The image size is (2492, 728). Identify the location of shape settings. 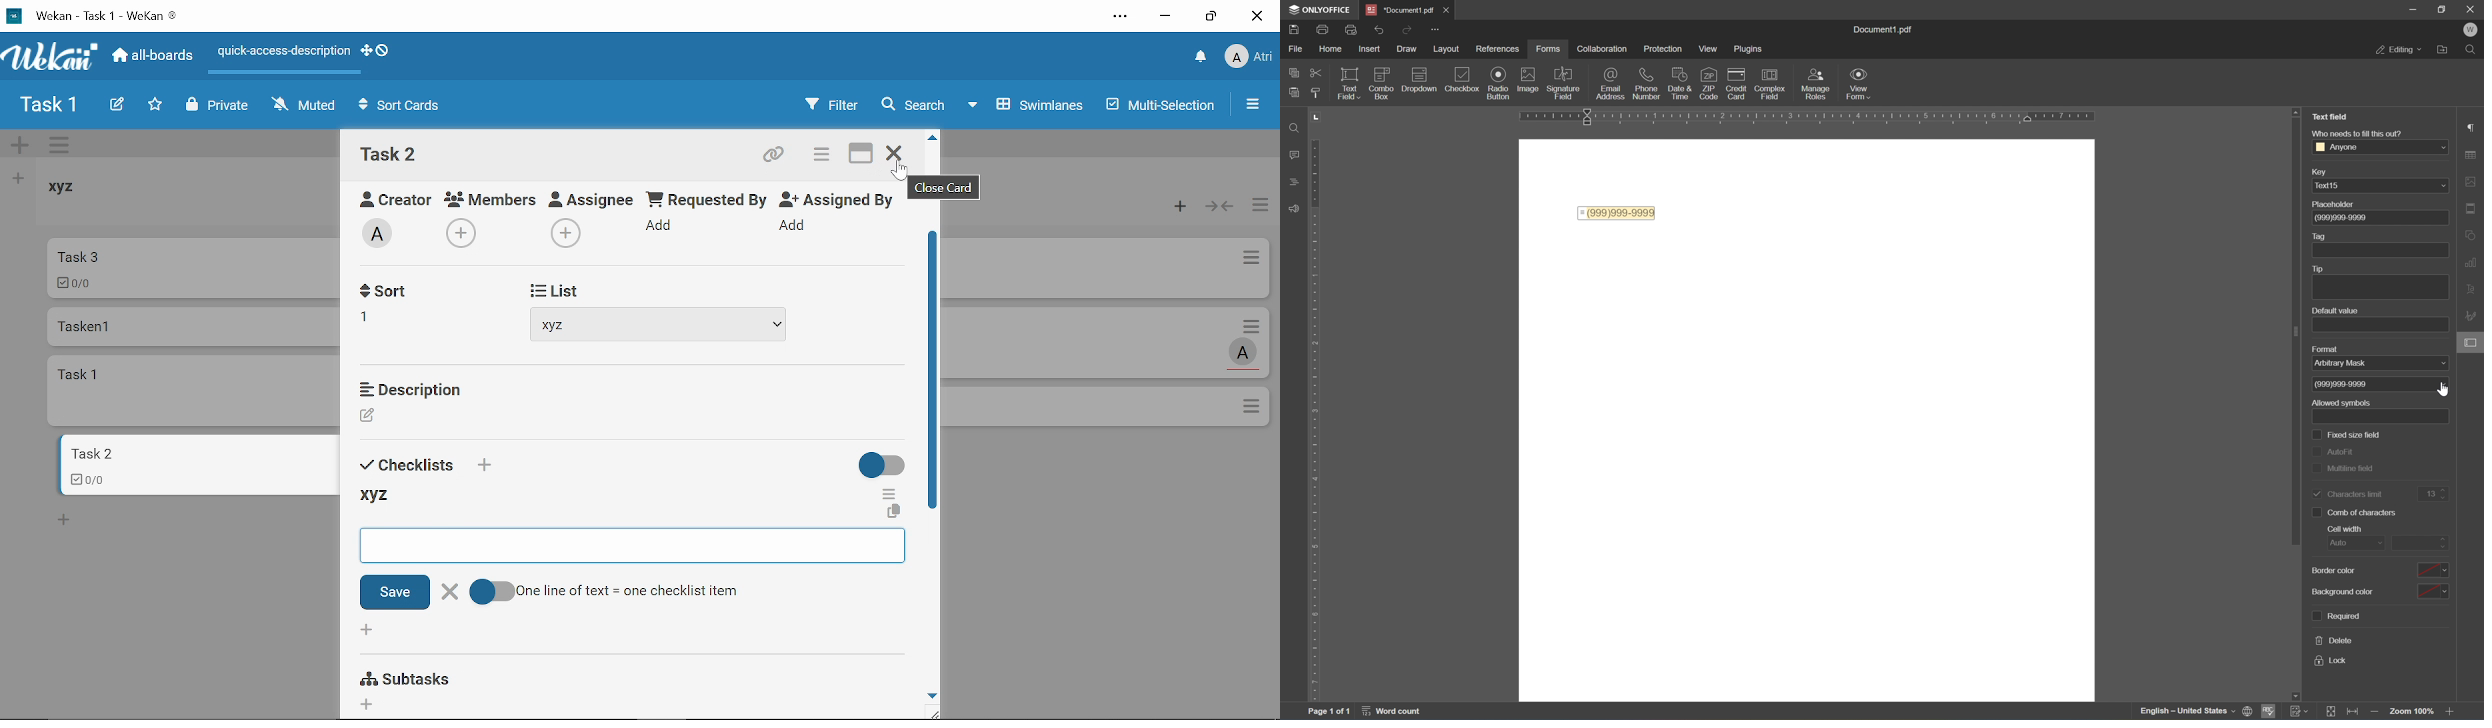
(2473, 232).